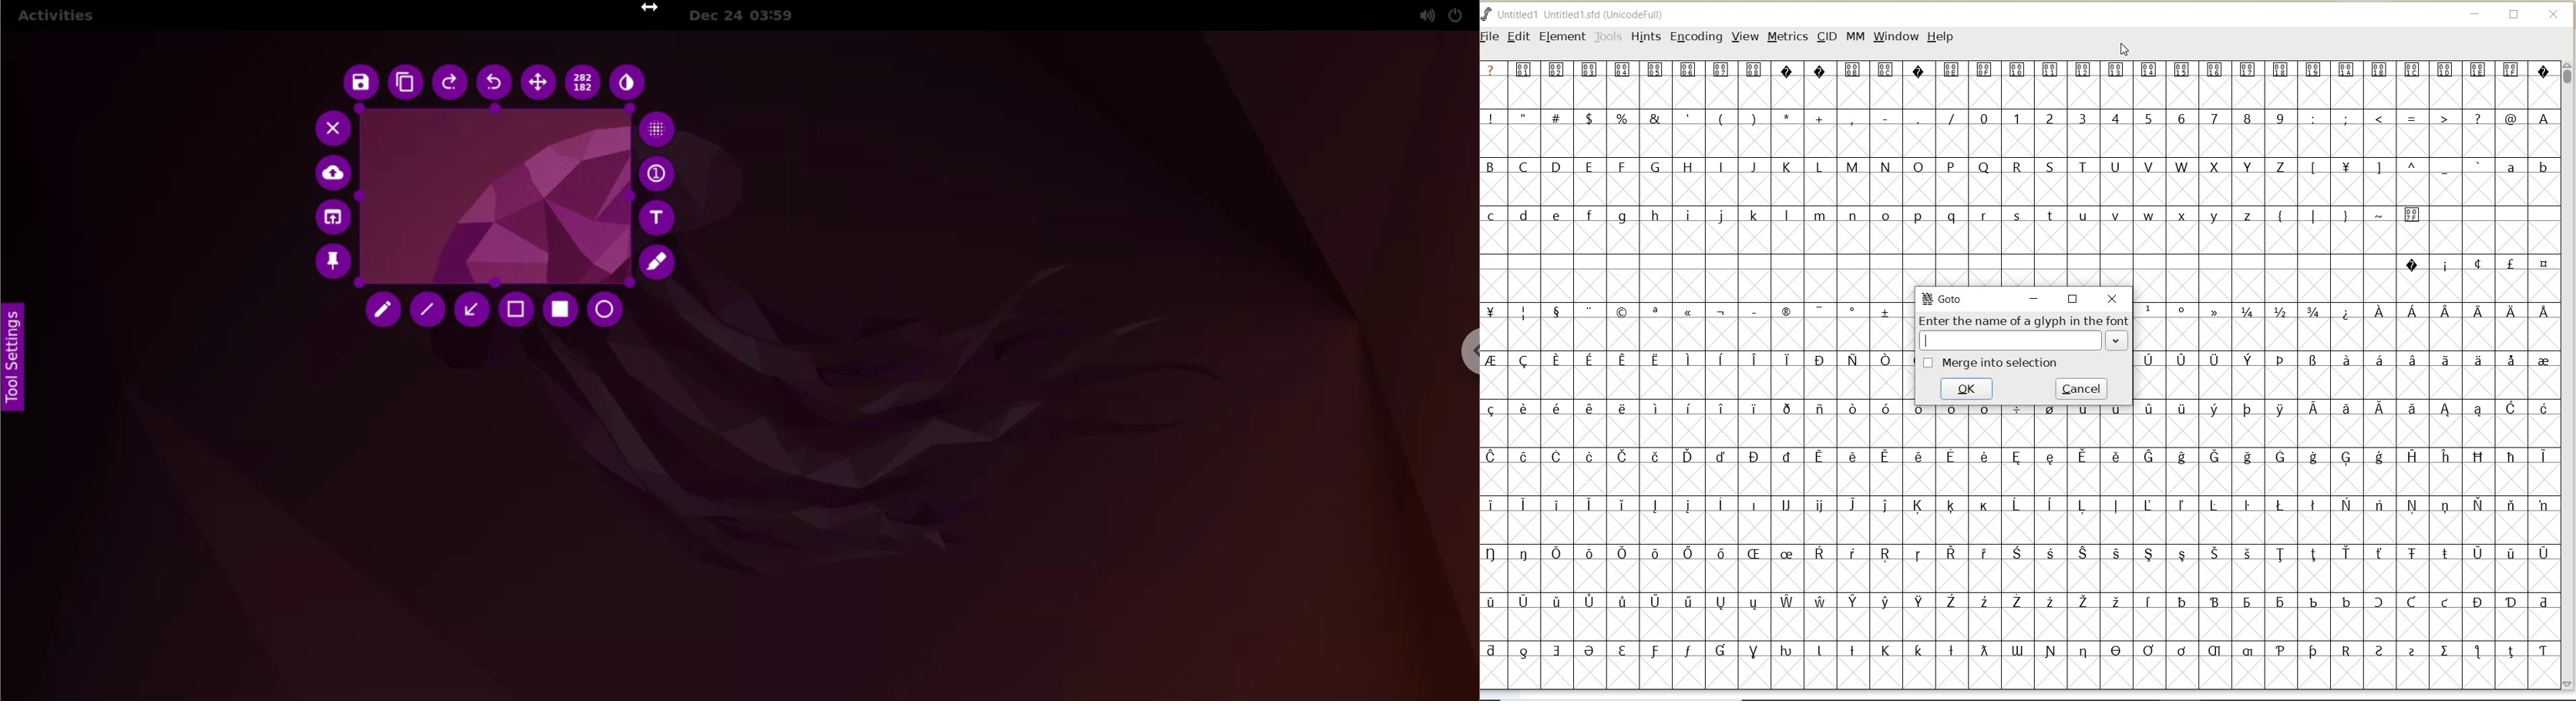 This screenshot has height=728, width=2576. What do you see at coordinates (1990, 364) in the screenshot?
I see `merge into selection` at bounding box center [1990, 364].